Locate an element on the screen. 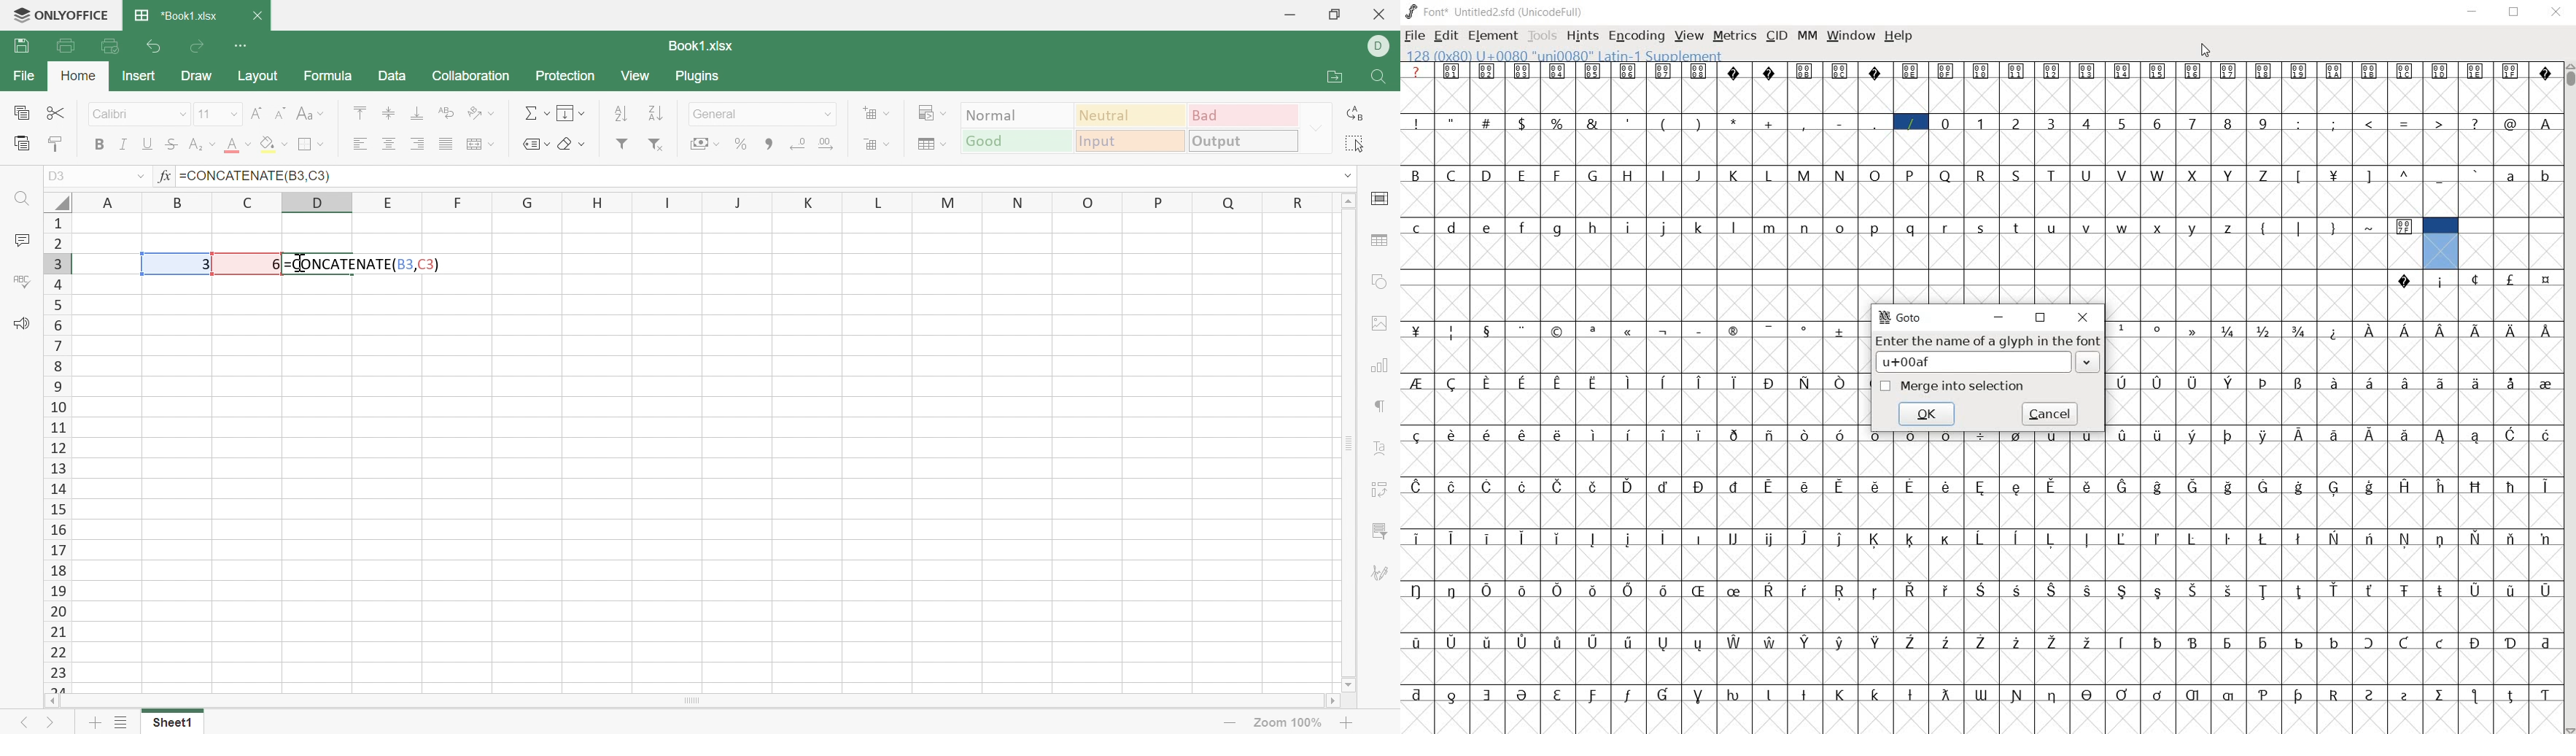  Font is located at coordinates (139, 113).